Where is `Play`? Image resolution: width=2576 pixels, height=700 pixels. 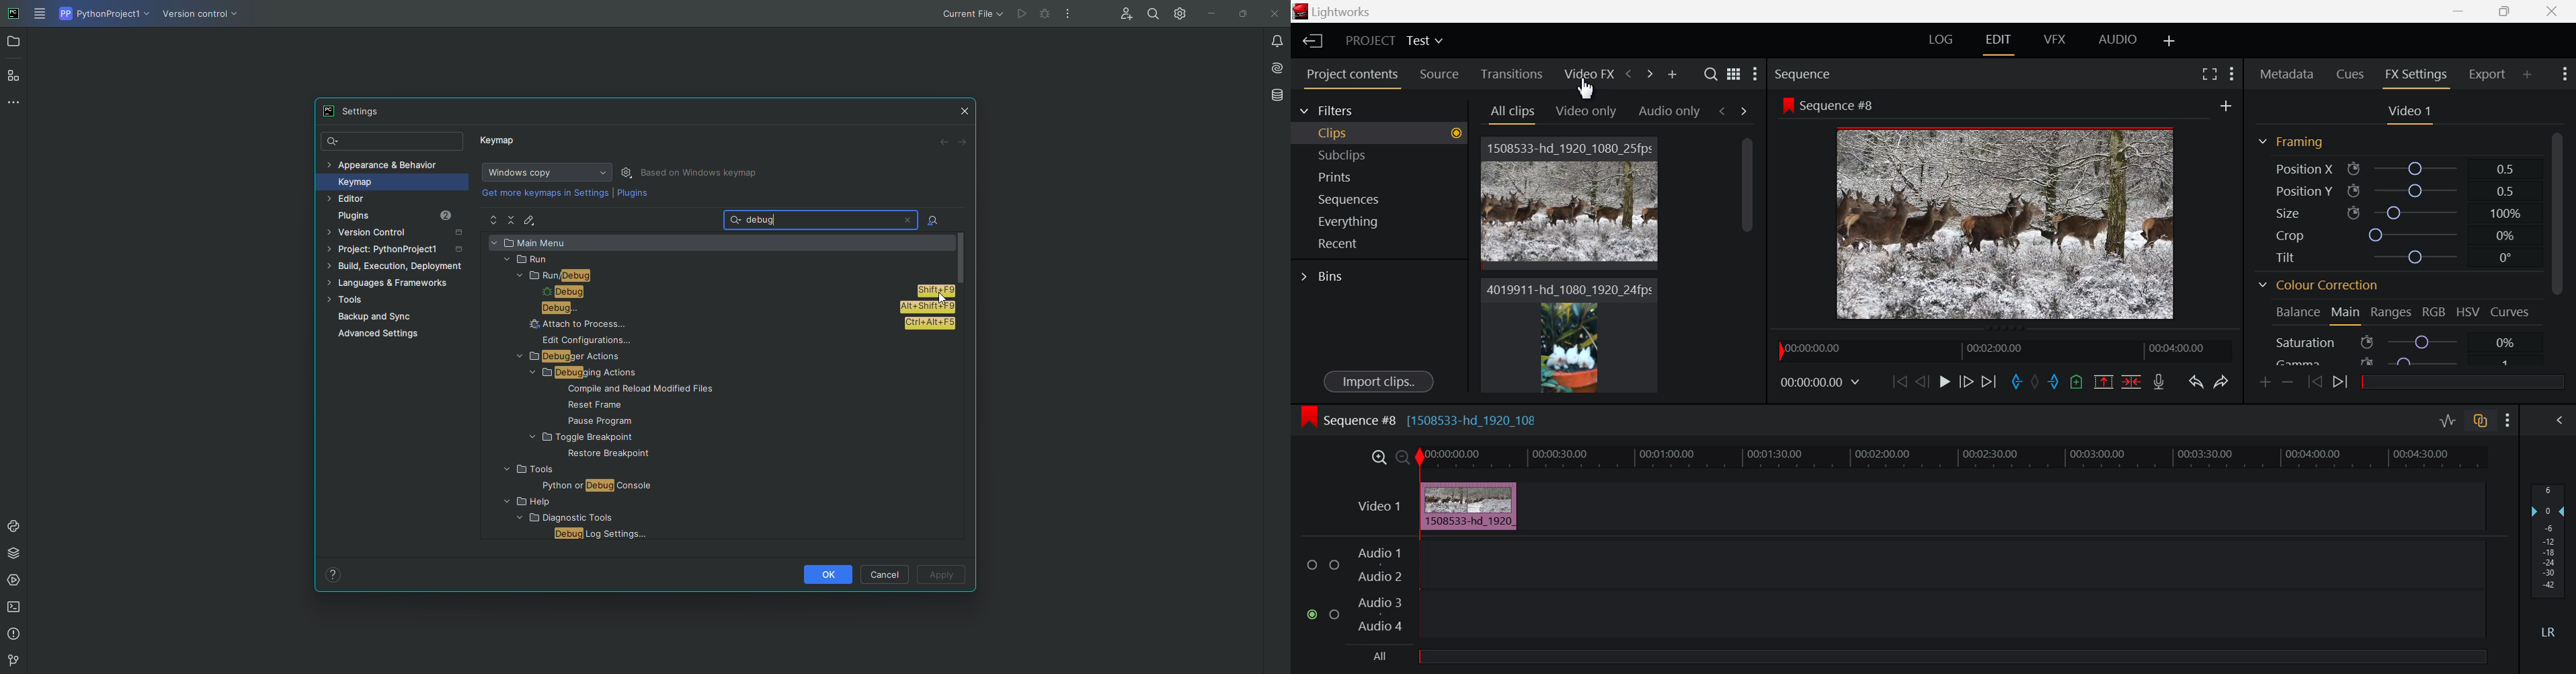
Play is located at coordinates (1943, 384).